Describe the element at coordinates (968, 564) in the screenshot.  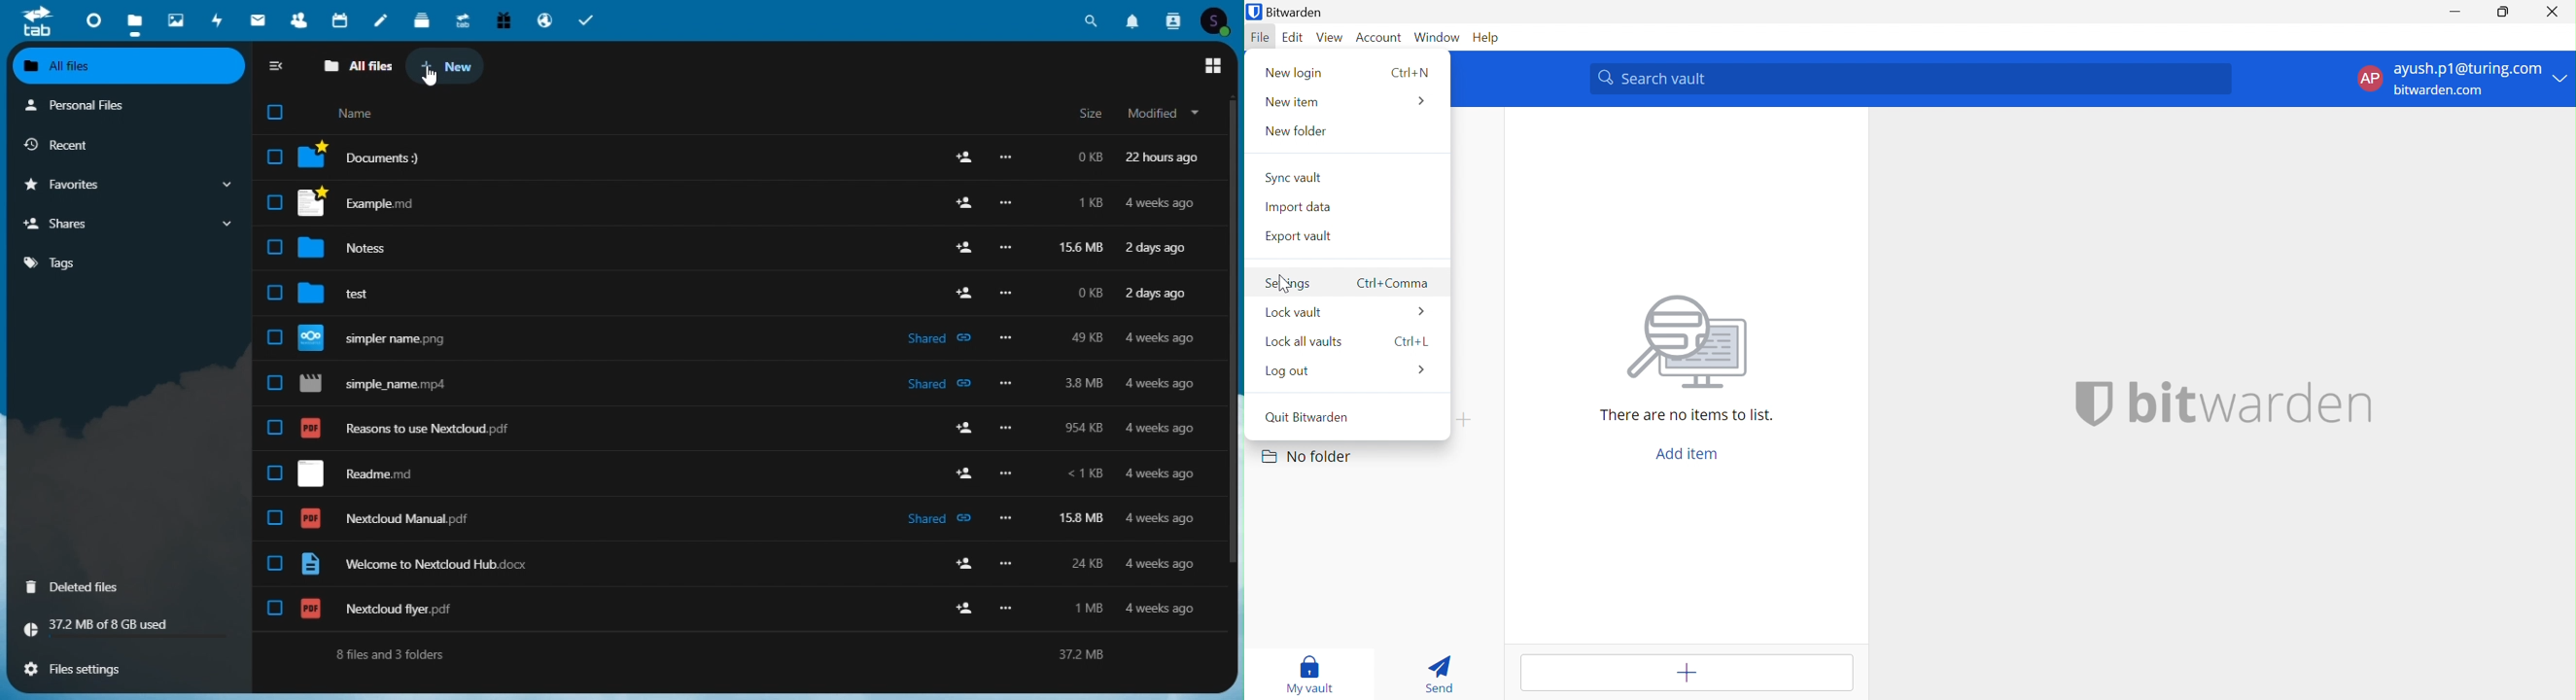
I see `add user` at that location.